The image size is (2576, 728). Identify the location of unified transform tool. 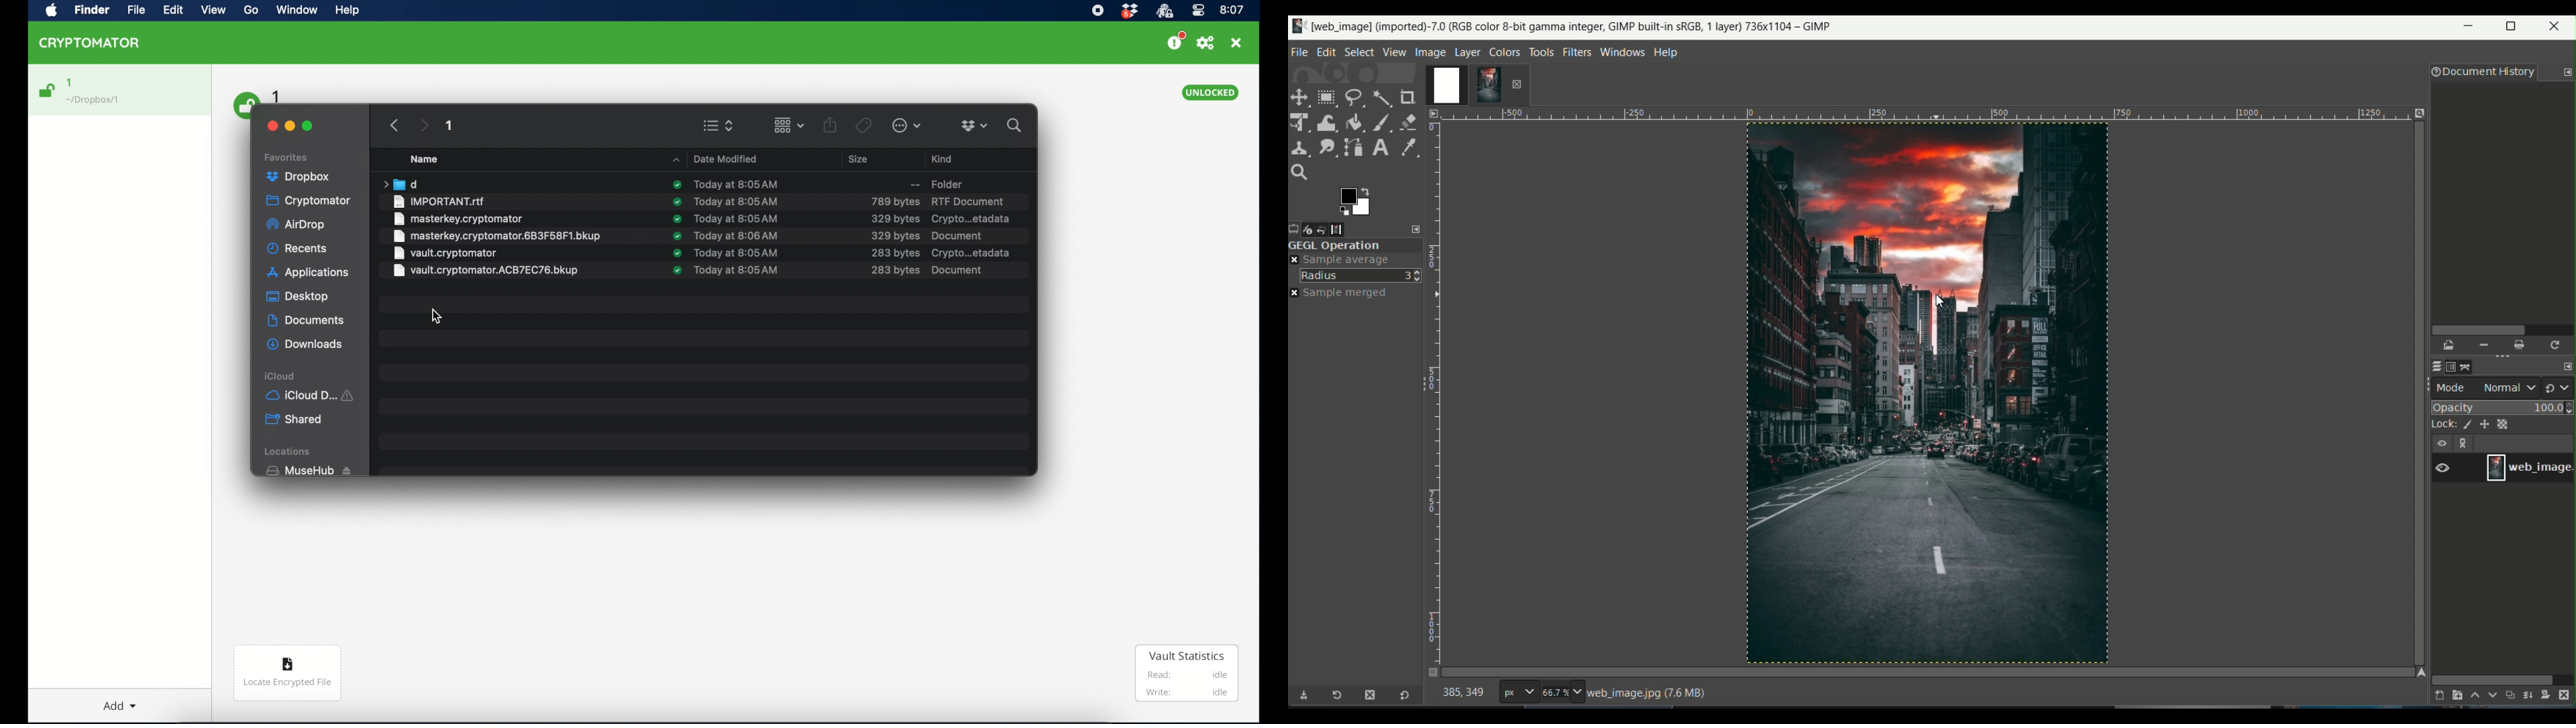
(1301, 121).